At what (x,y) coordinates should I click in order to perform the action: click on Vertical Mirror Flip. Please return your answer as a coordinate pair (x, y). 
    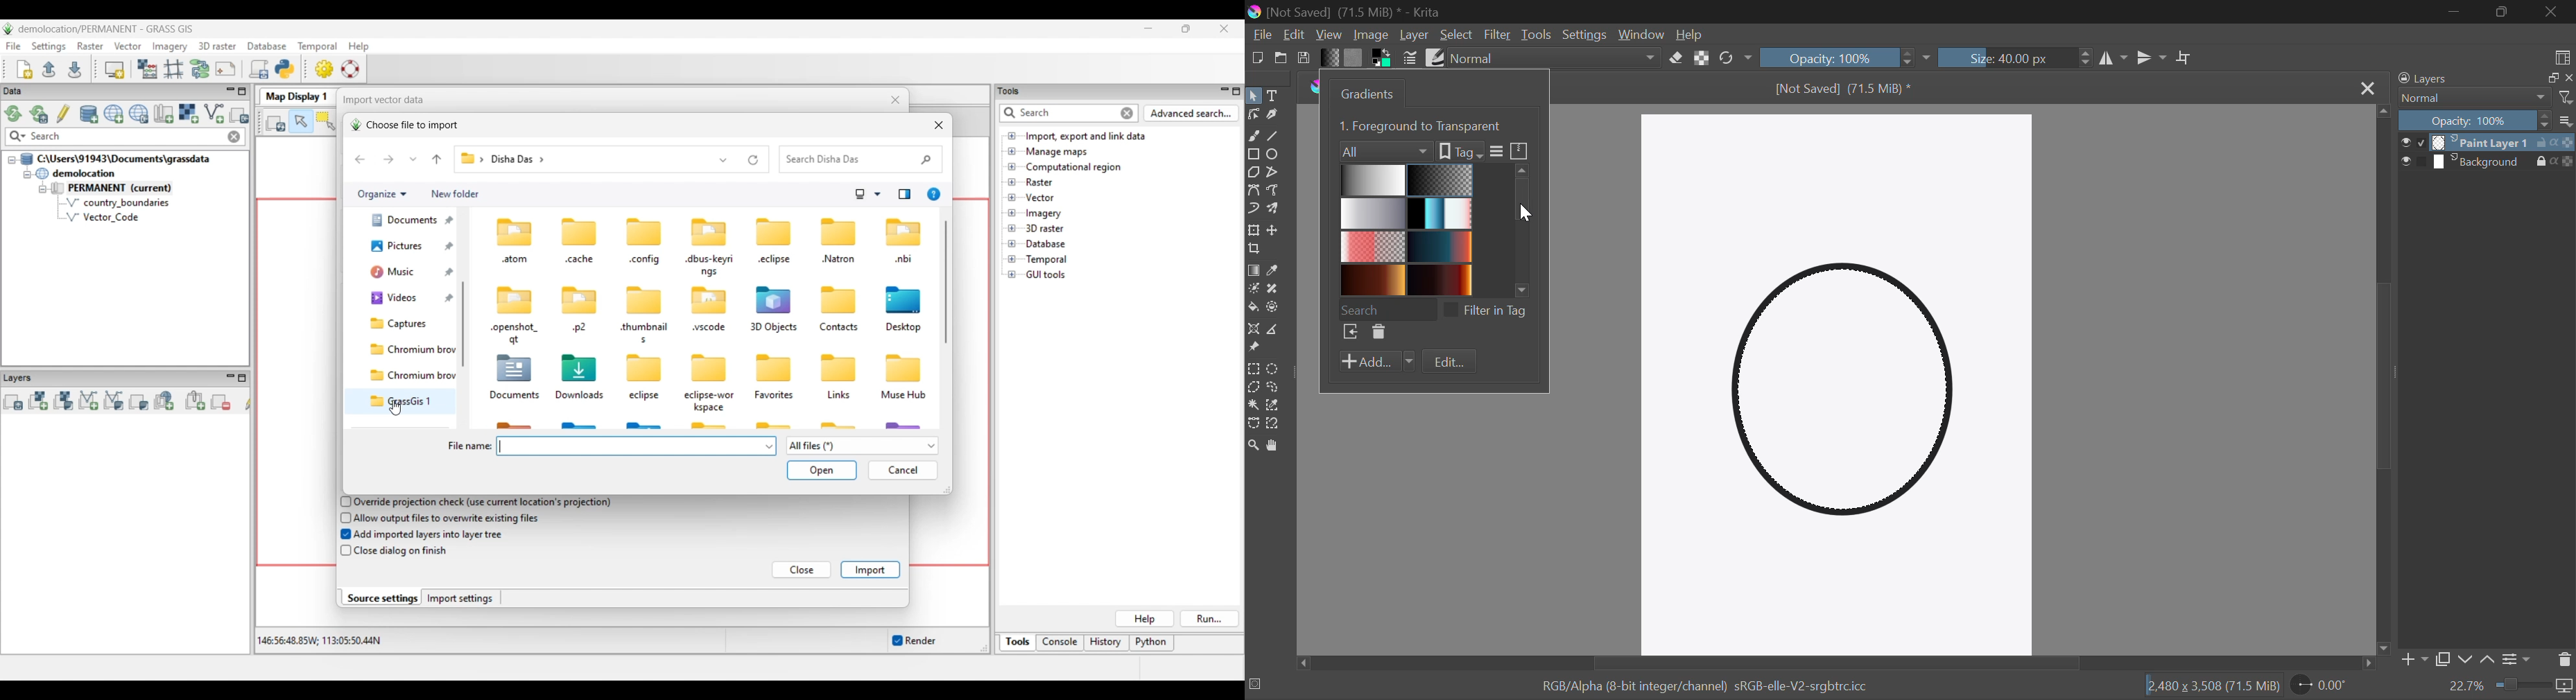
    Looking at the image, I should click on (2114, 58).